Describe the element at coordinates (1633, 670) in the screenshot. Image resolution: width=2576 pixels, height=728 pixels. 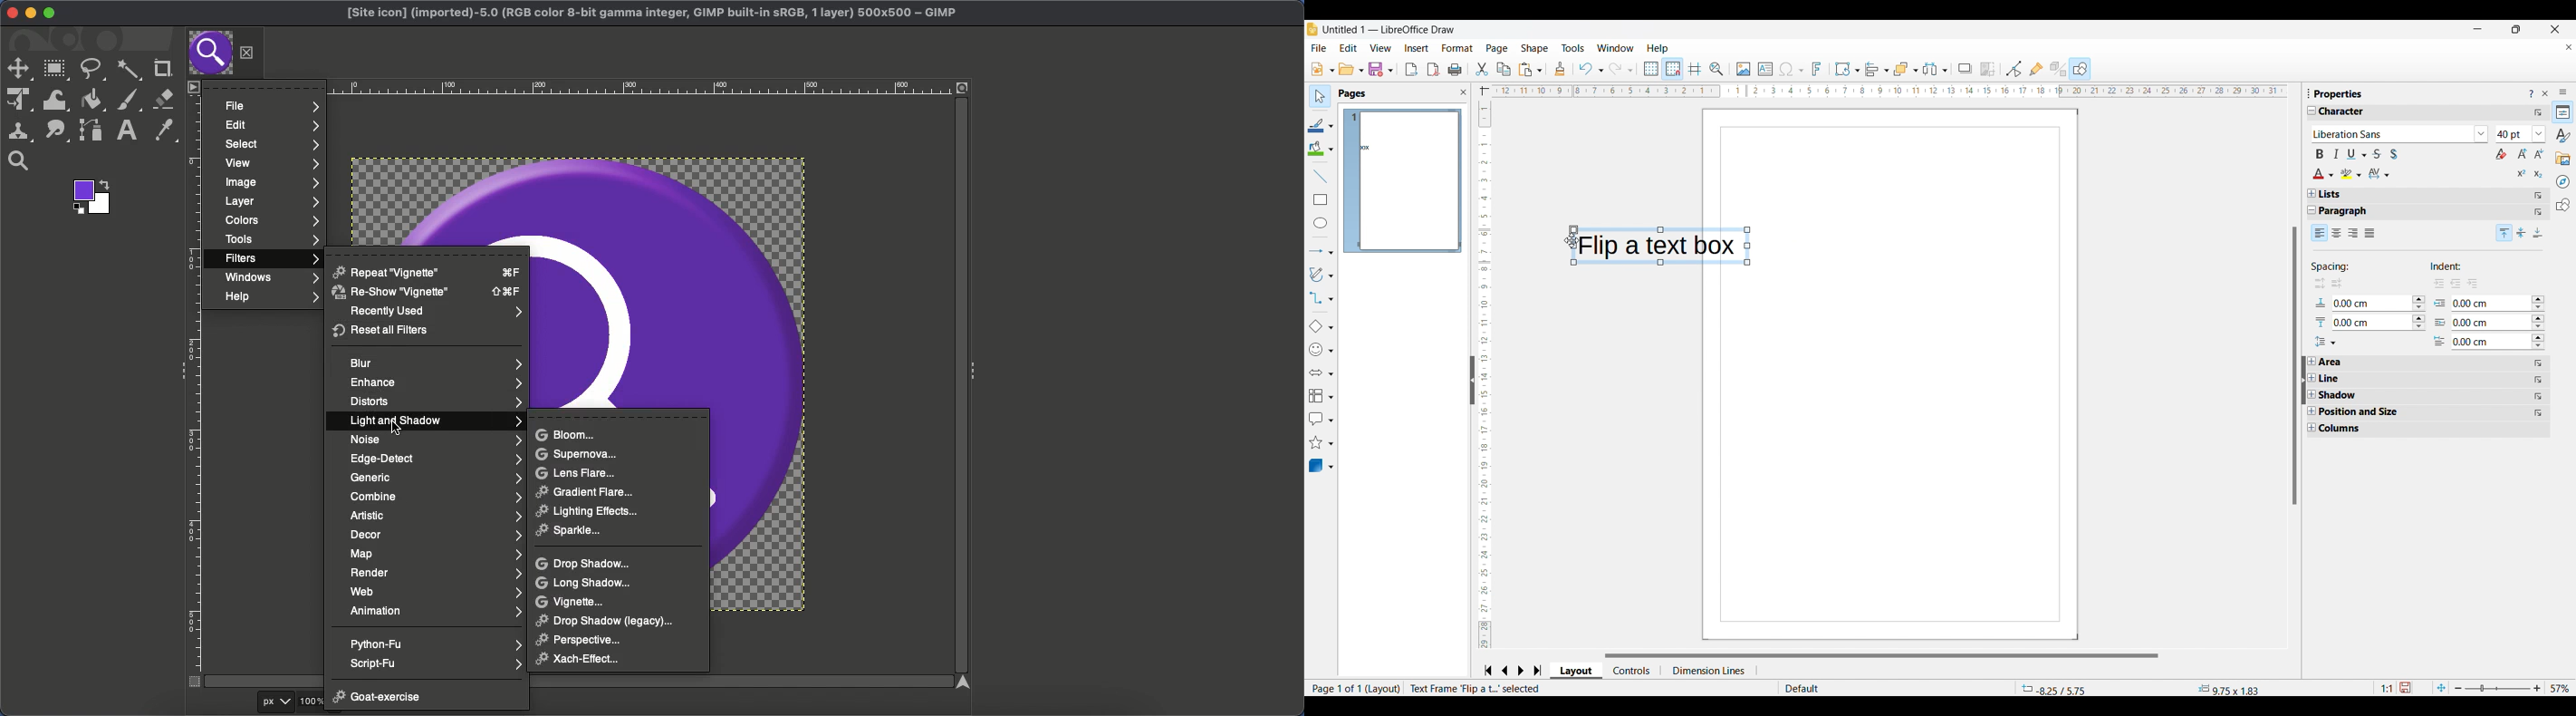
I see `control` at that location.